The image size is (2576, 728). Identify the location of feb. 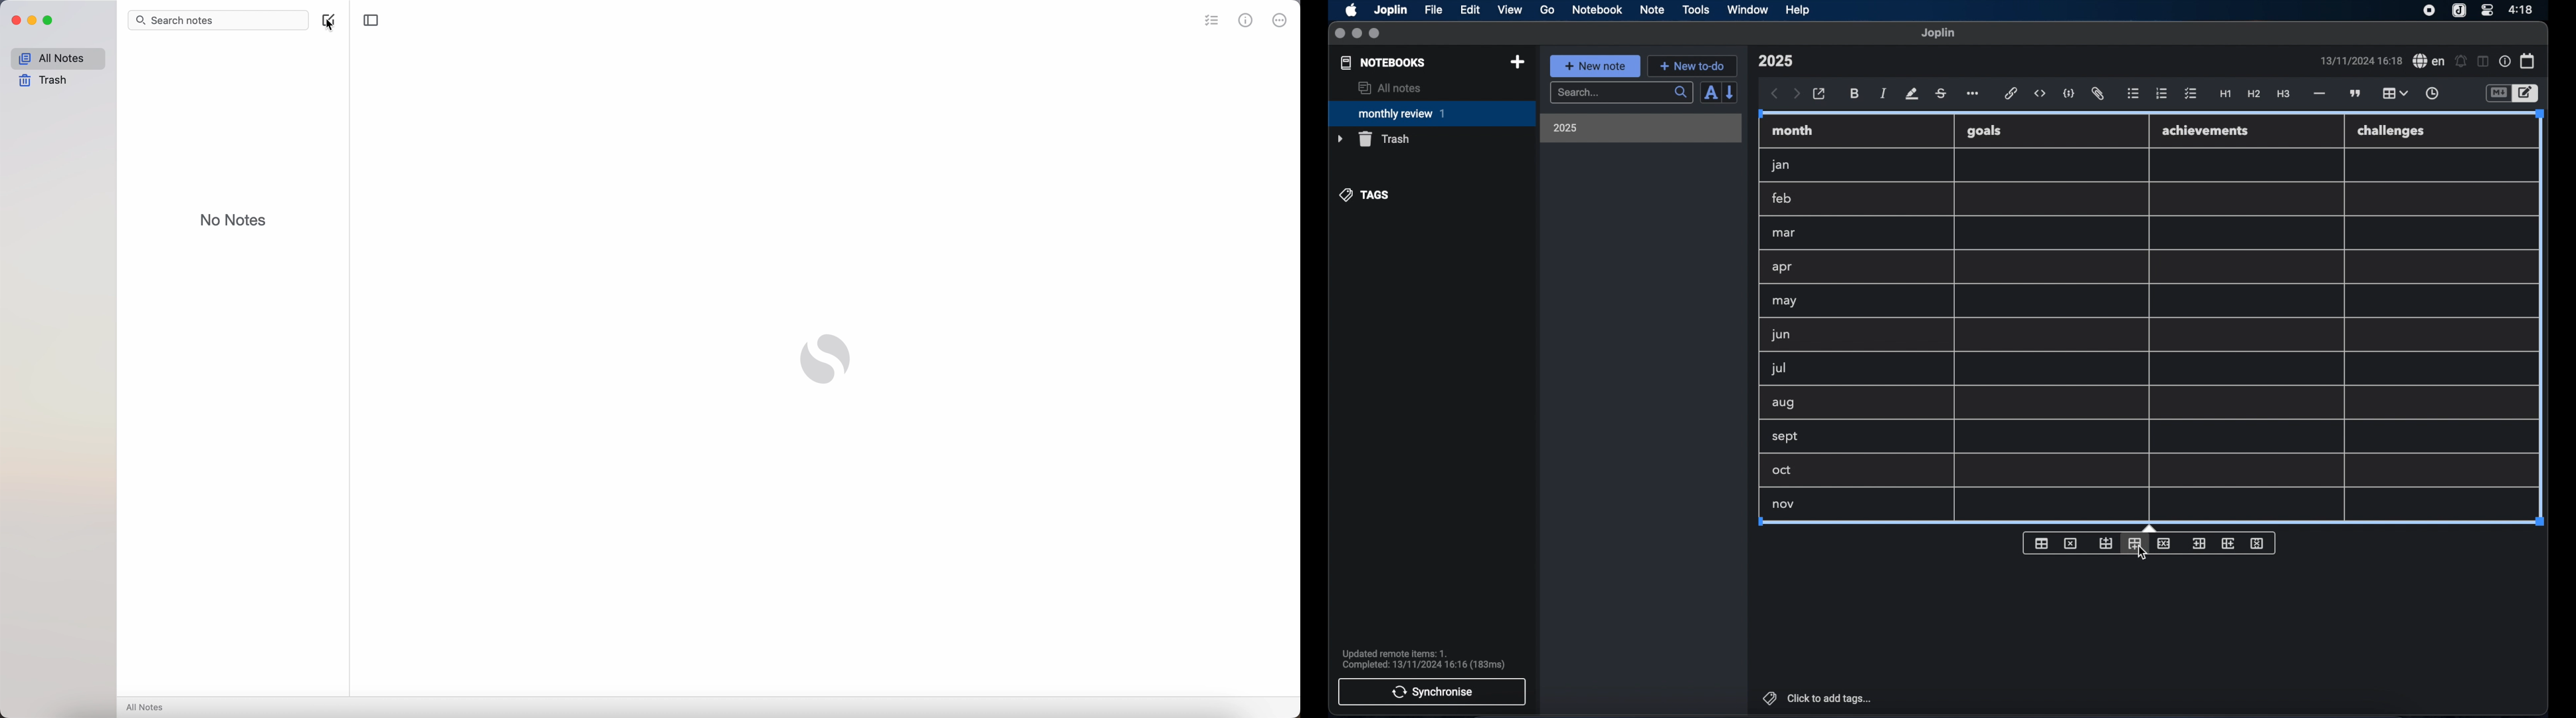
(1783, 198).